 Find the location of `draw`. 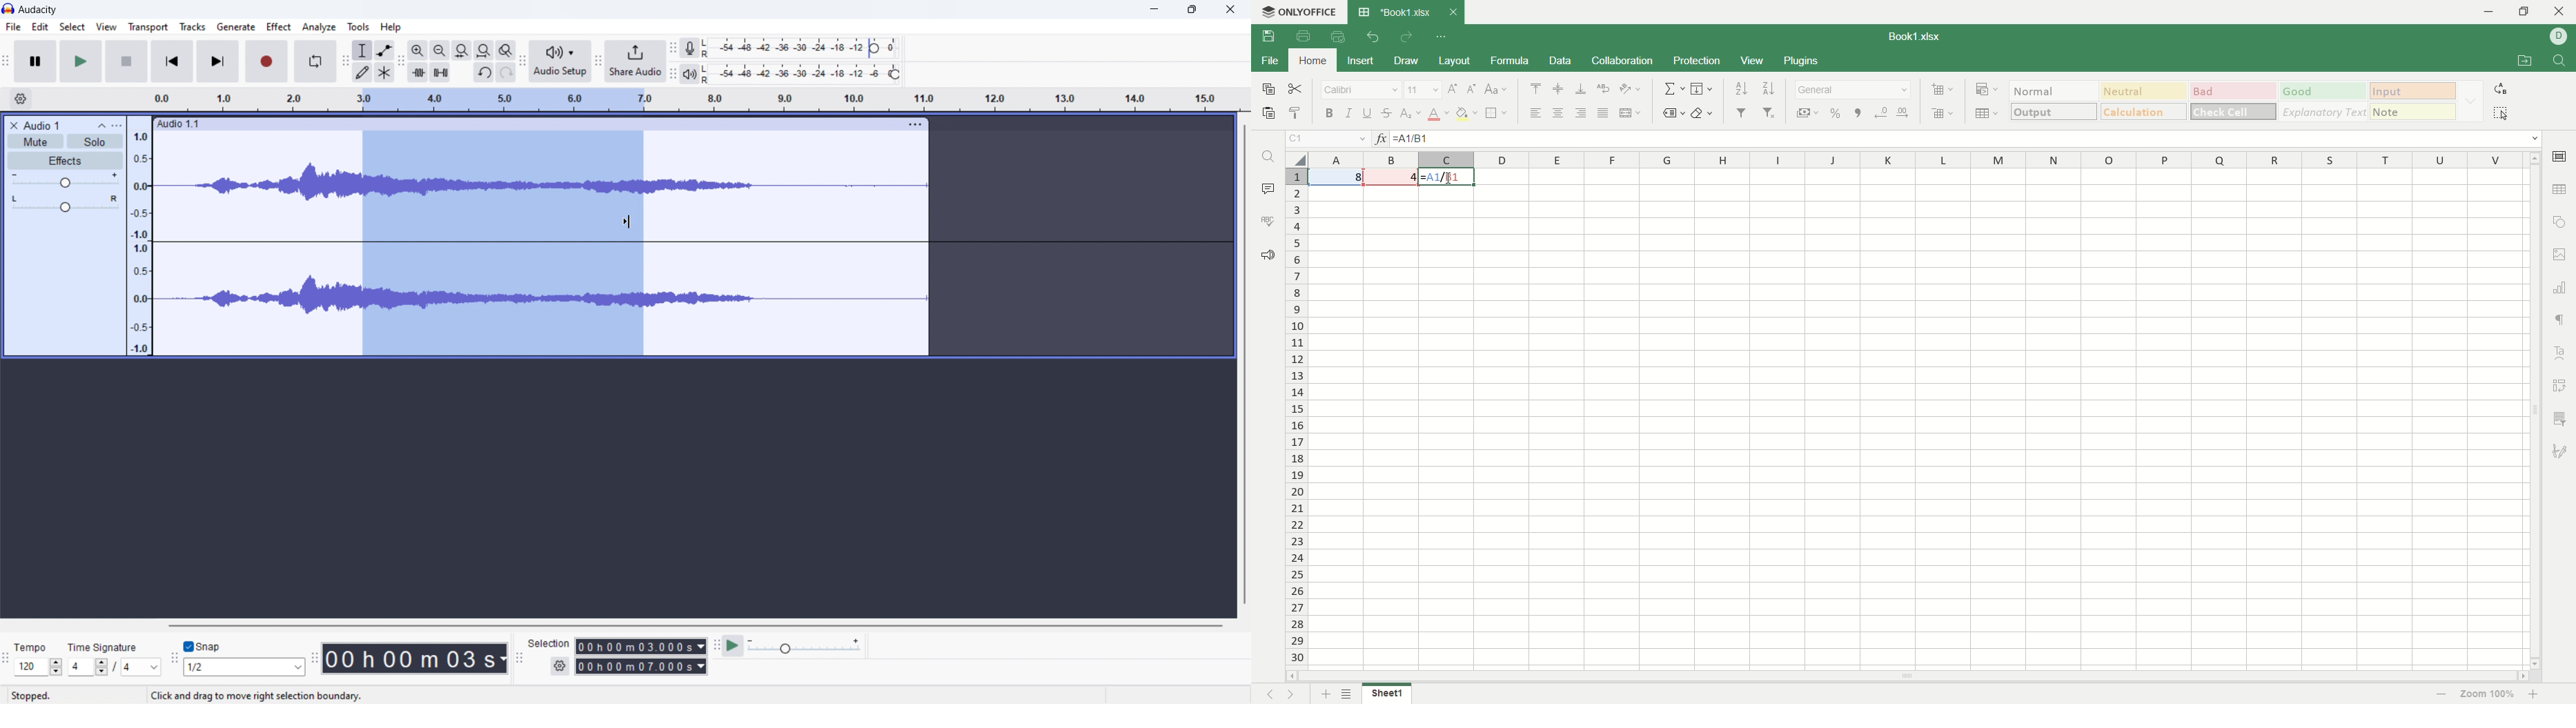

draw is located at coordinates (1405, 60).